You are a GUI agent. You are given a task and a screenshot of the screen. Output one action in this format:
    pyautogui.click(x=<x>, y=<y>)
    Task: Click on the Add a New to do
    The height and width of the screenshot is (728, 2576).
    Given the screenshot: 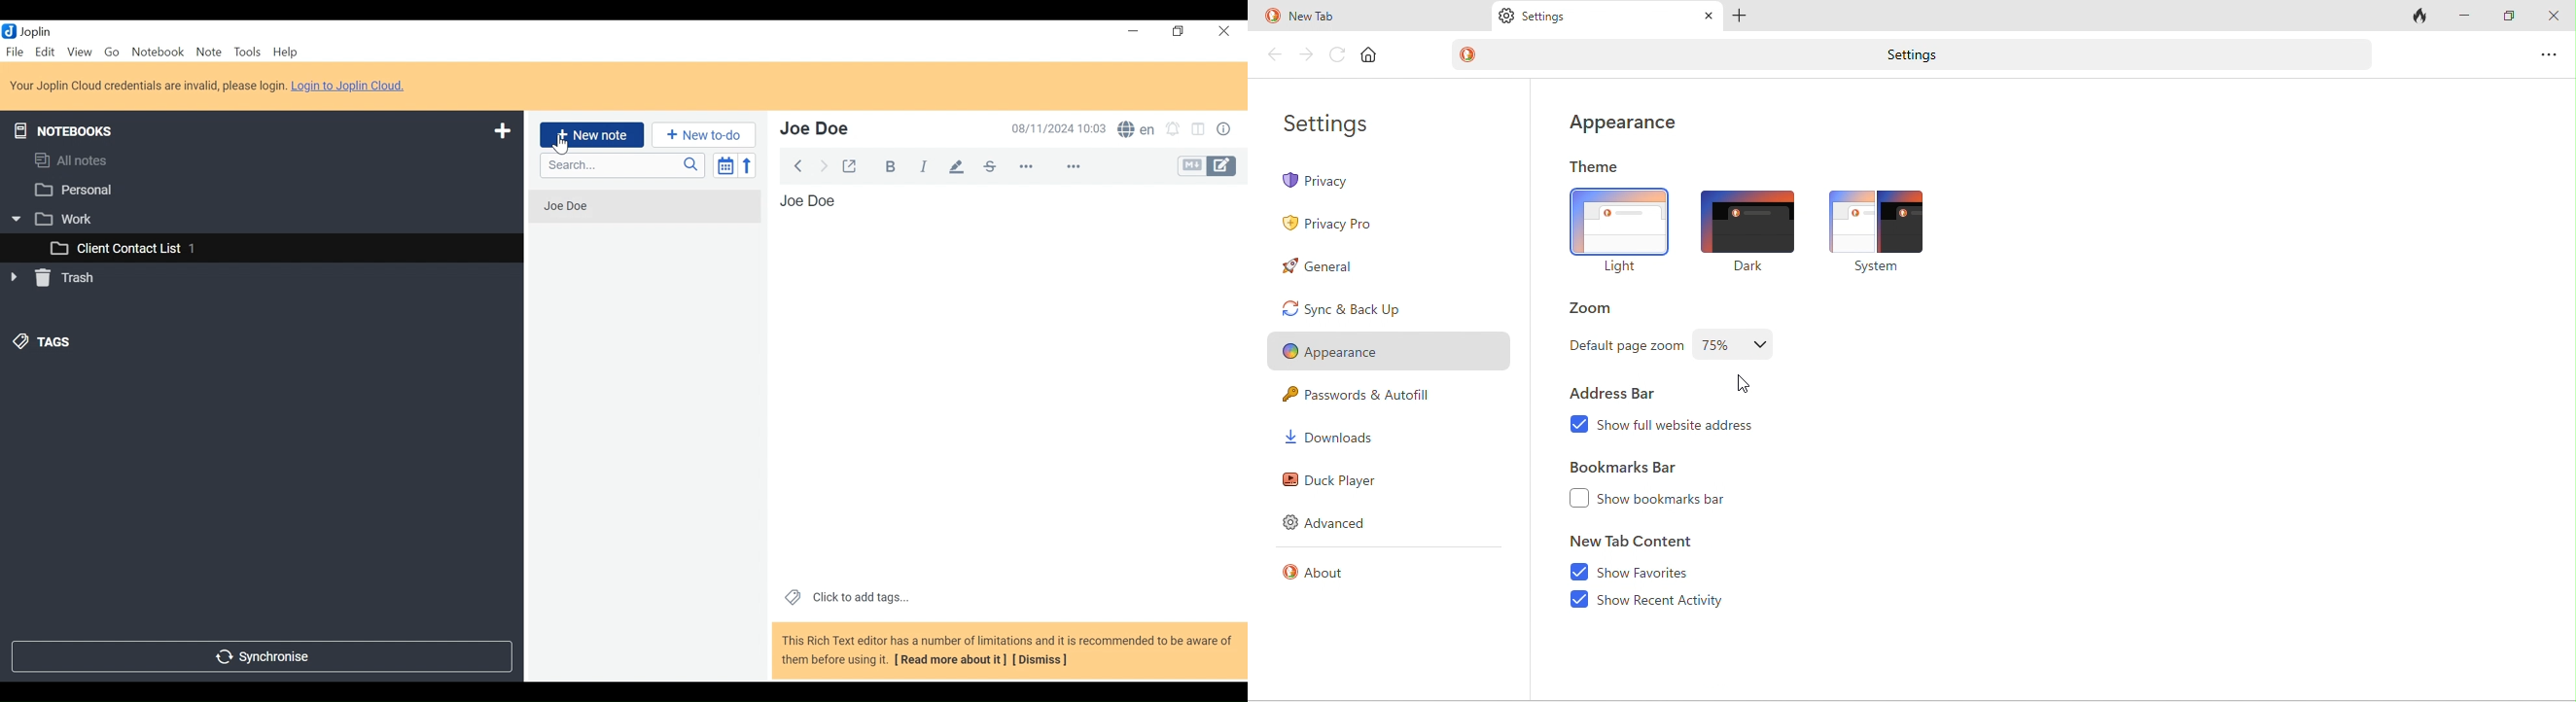 What is the action you would take?
    pyautogui.click(x=704, y=135)
    